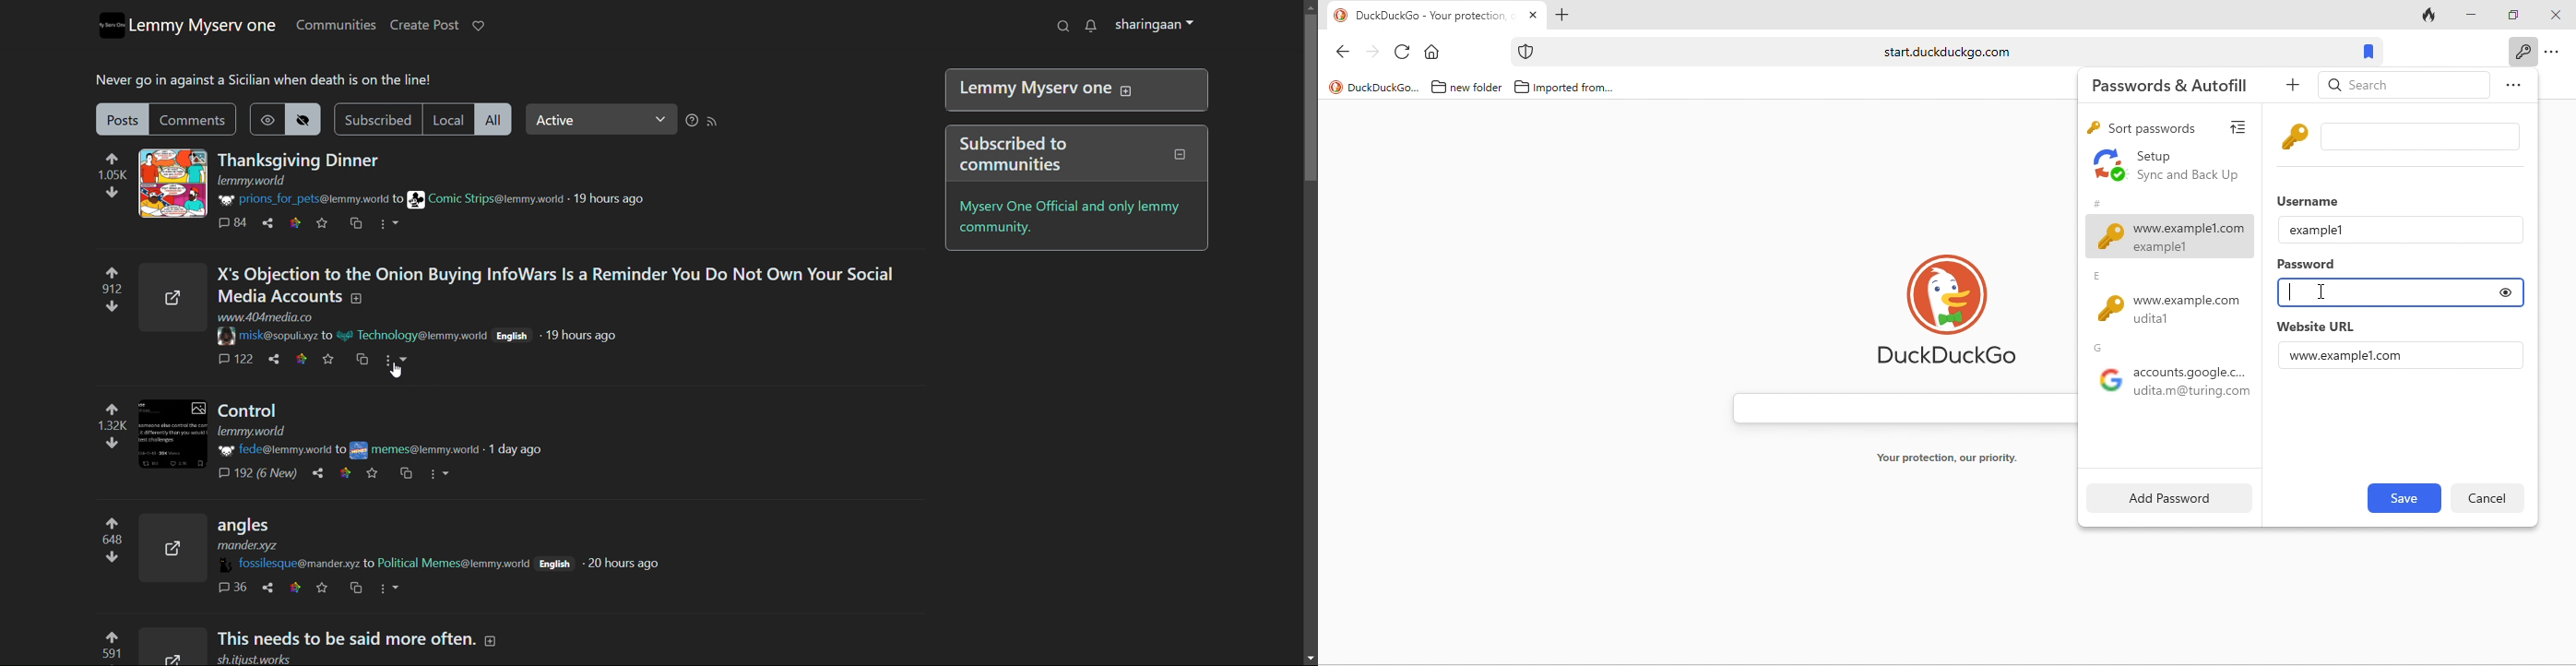 This screenshot has height=672, width=2576. What do you see at coordinates (347, 472) in the screenshot?
I see `link` at bounding box center [347, 472].